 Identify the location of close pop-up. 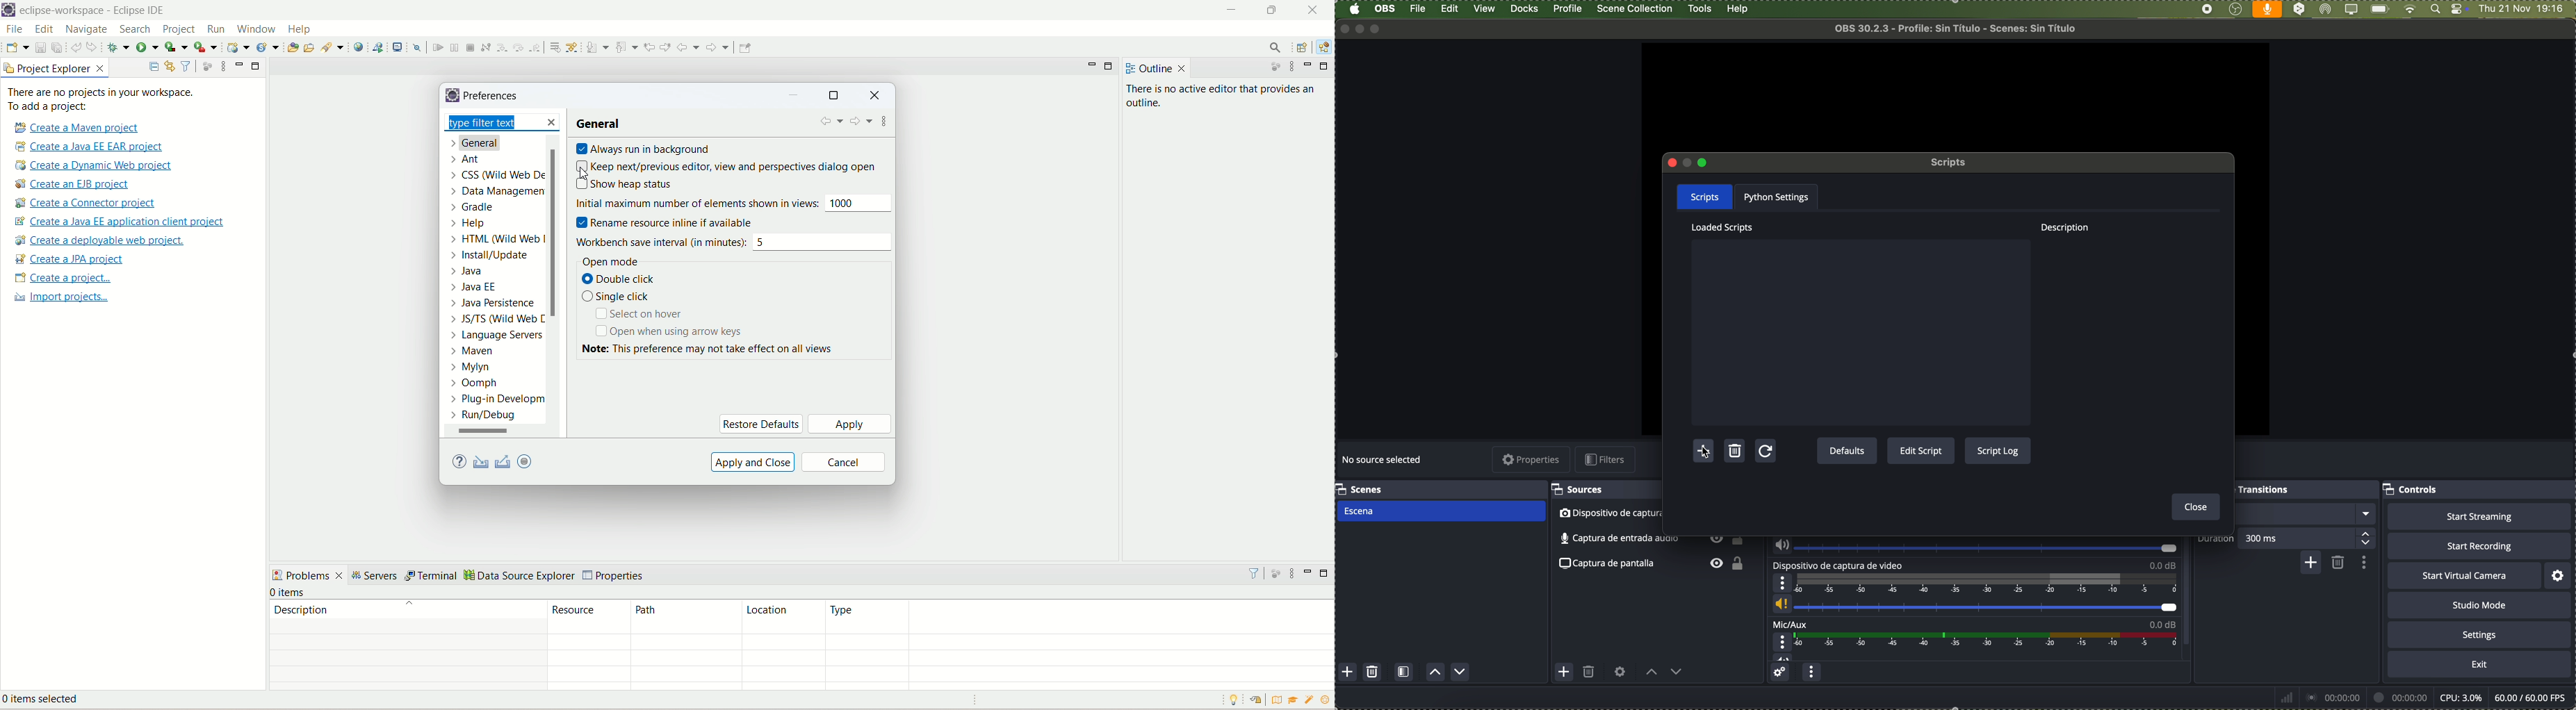
(1673, 163).